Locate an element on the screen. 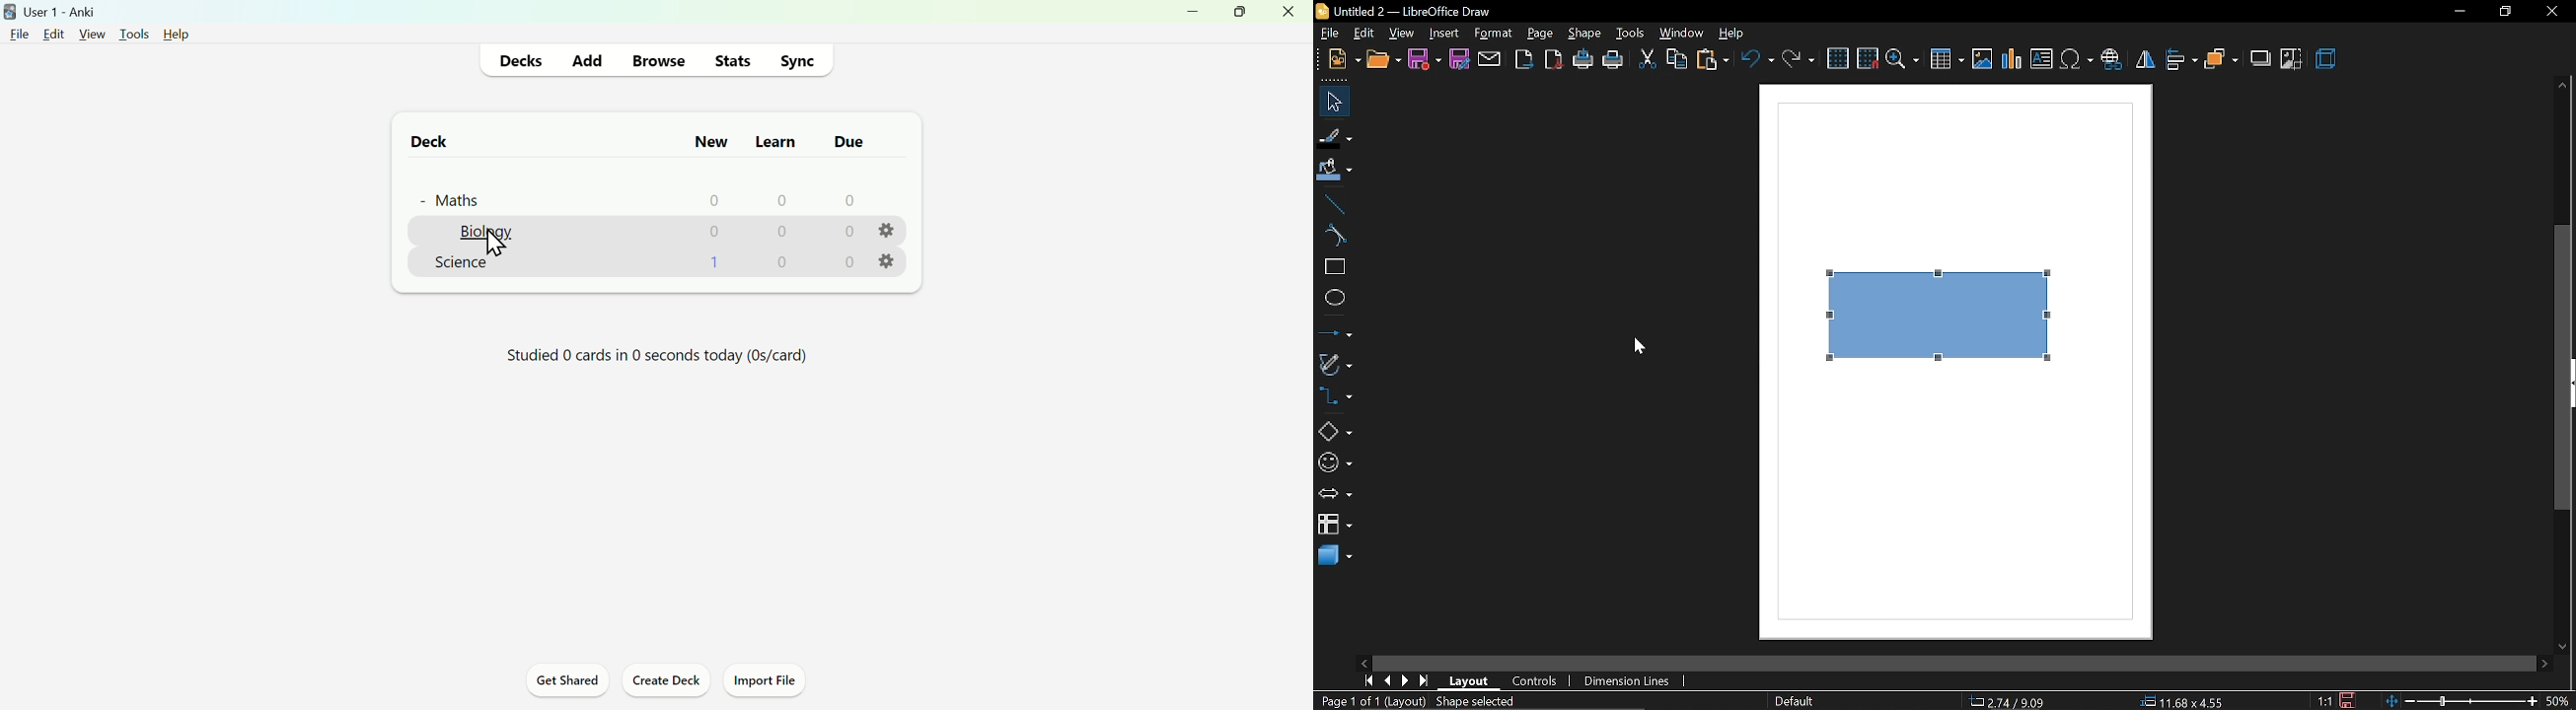 The width and height of the screenshot is (2576, 728). fill color is located at coordinates (1335, 172).